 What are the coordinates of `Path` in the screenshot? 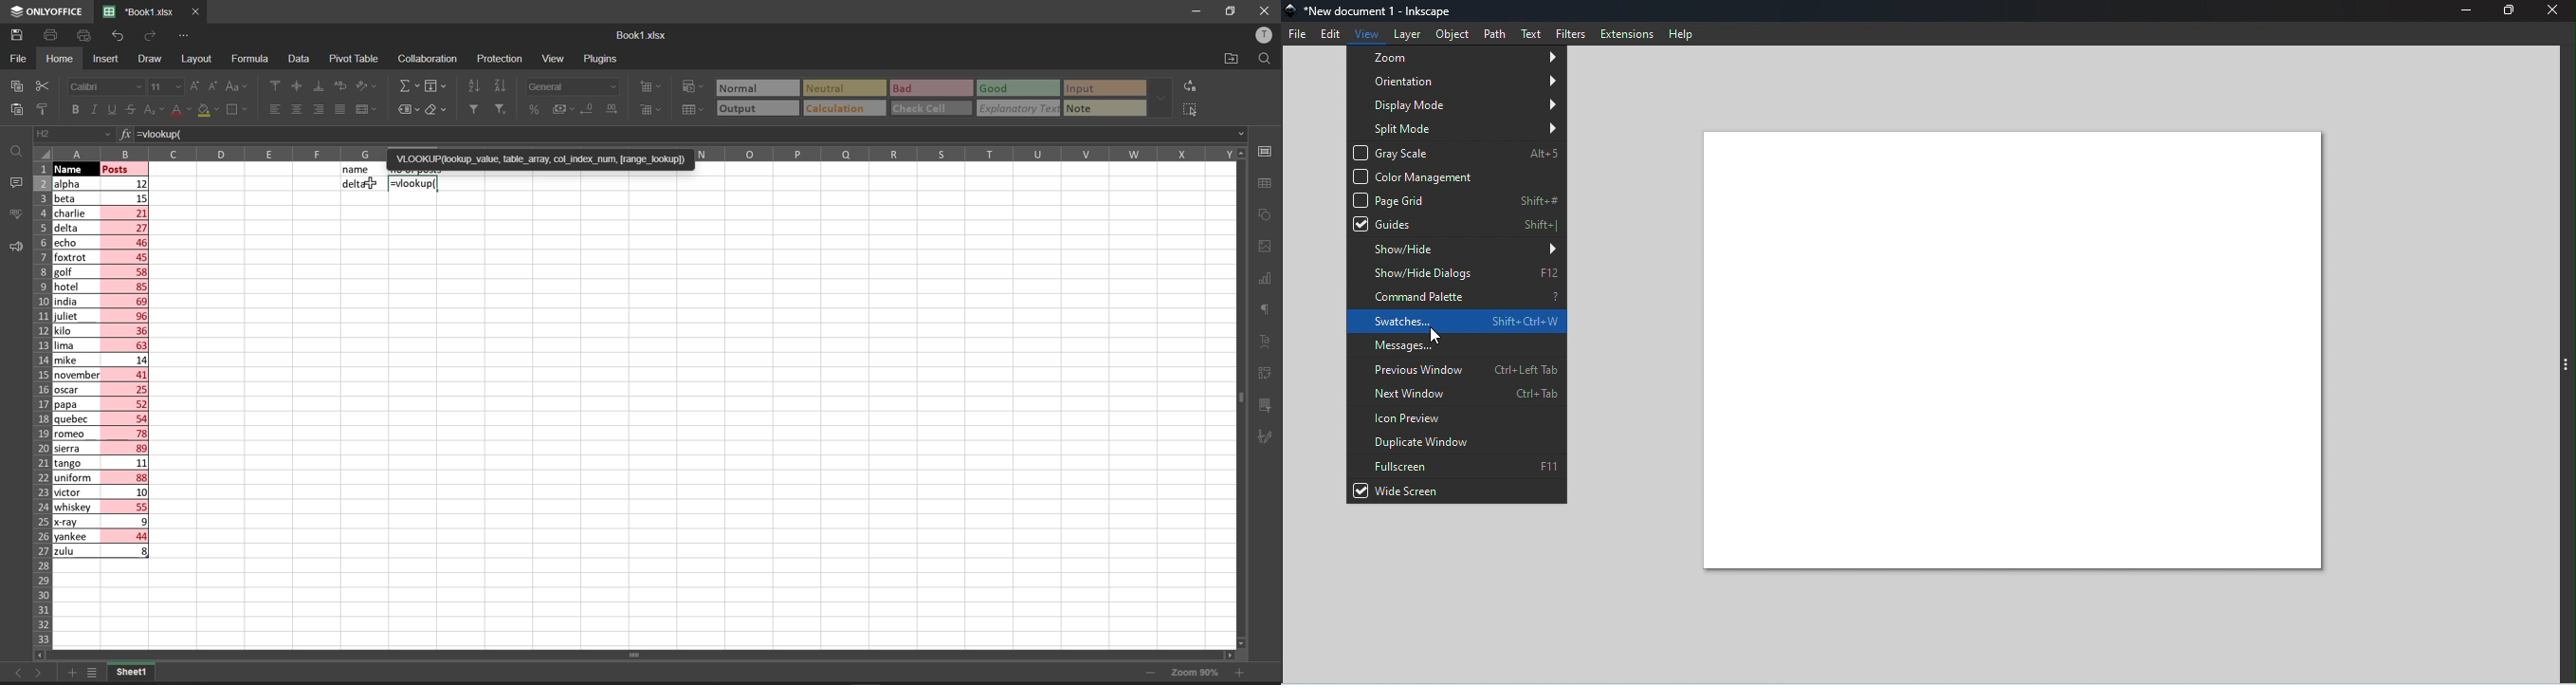 It's located at (1499, 34).